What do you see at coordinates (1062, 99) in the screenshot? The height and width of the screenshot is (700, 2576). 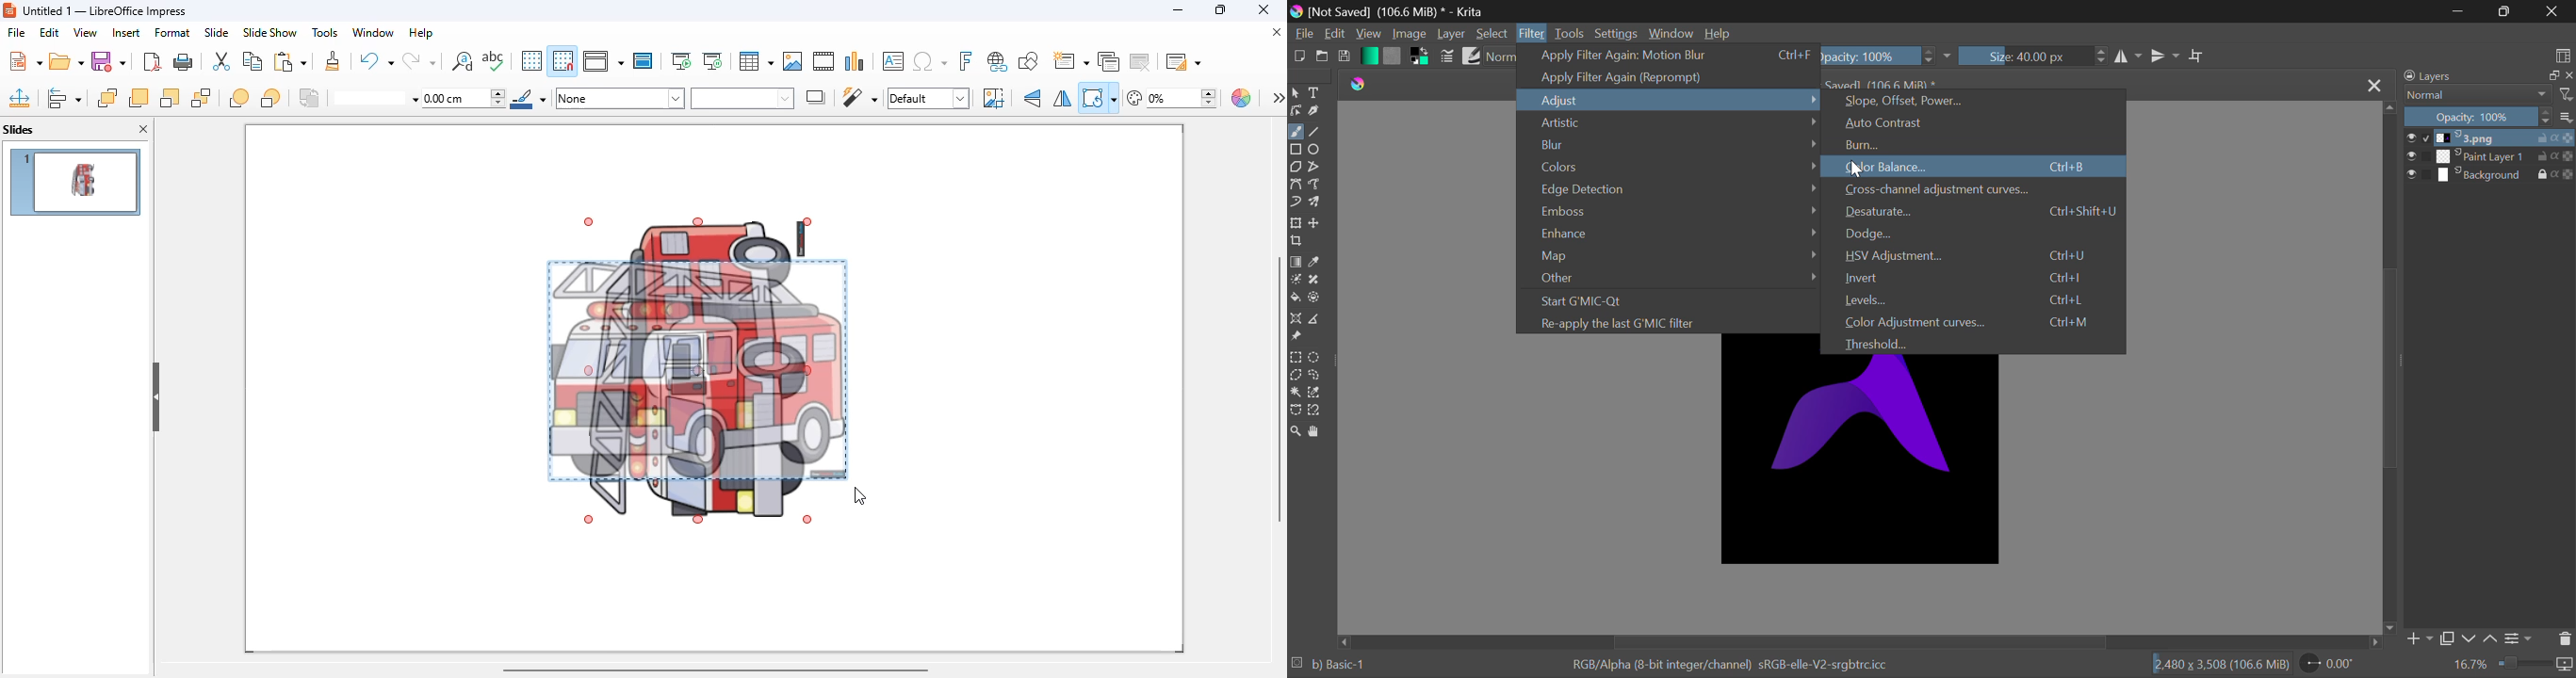 I see `horizontally` at bounding box center [1062, 99].